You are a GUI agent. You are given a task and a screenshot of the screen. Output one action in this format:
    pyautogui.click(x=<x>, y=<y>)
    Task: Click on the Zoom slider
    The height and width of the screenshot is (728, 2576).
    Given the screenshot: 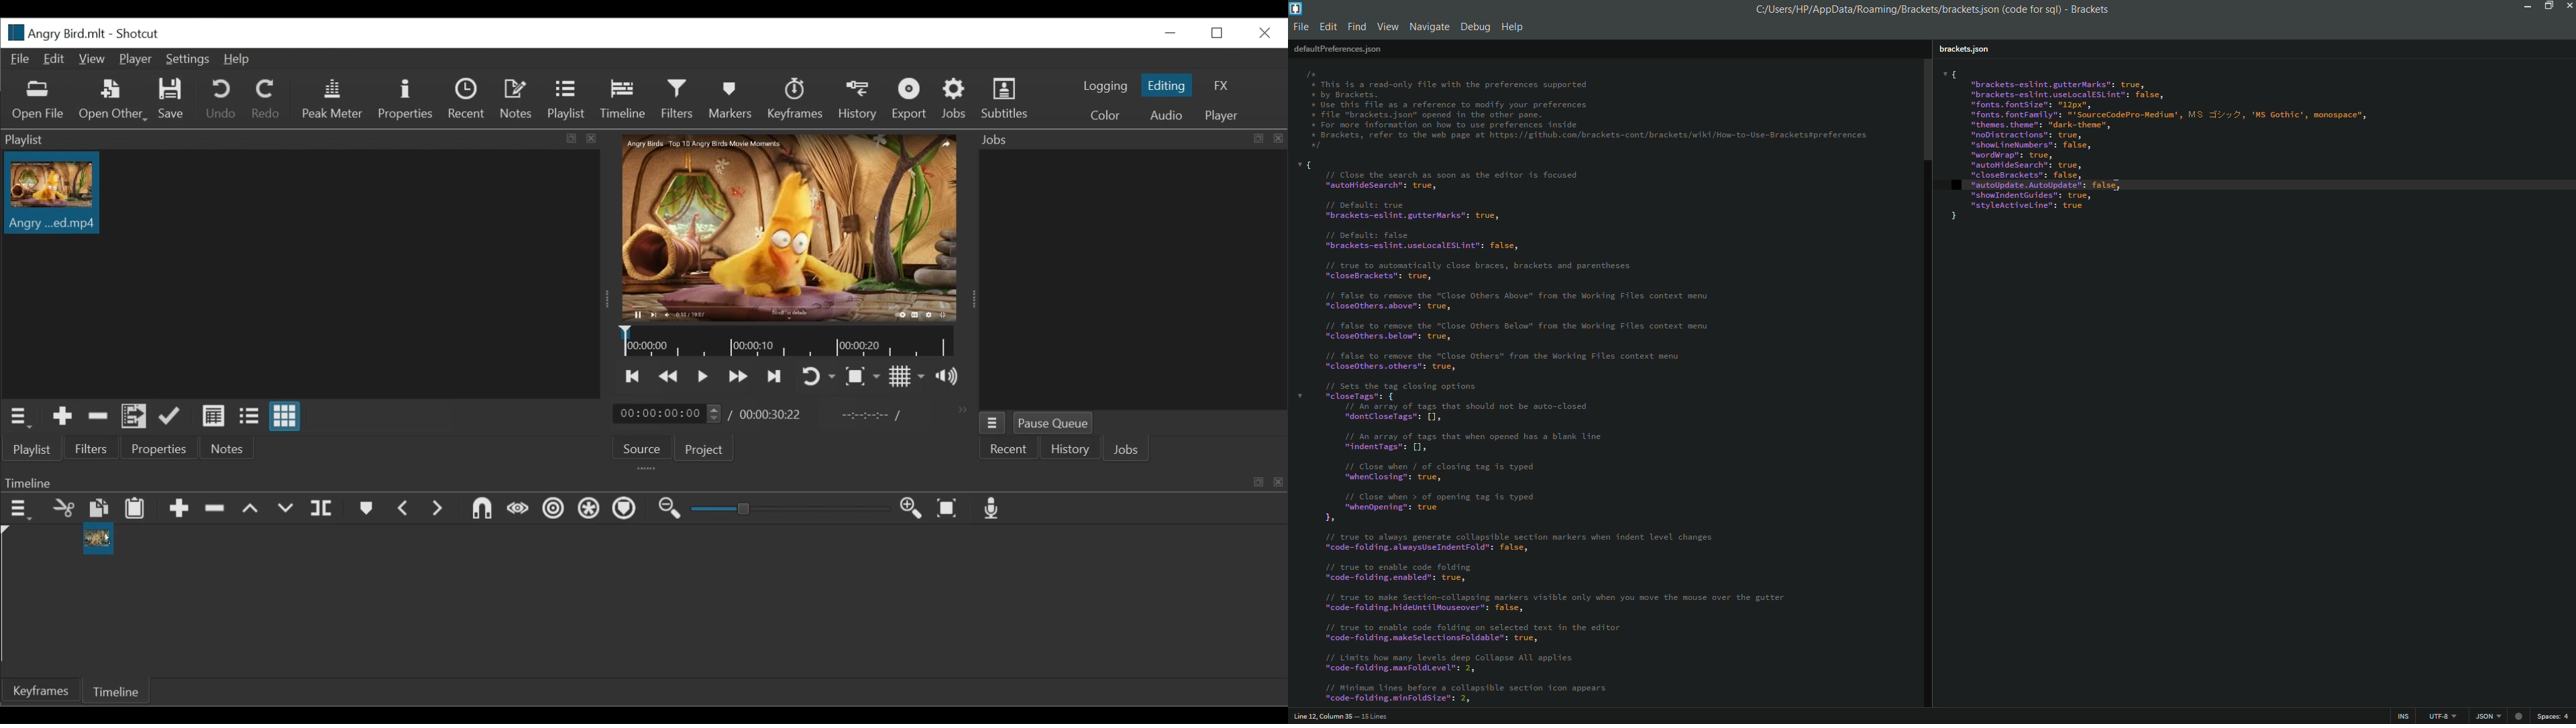 What is the action you would take?
    pyautogui.click(x=787, y=509)
    